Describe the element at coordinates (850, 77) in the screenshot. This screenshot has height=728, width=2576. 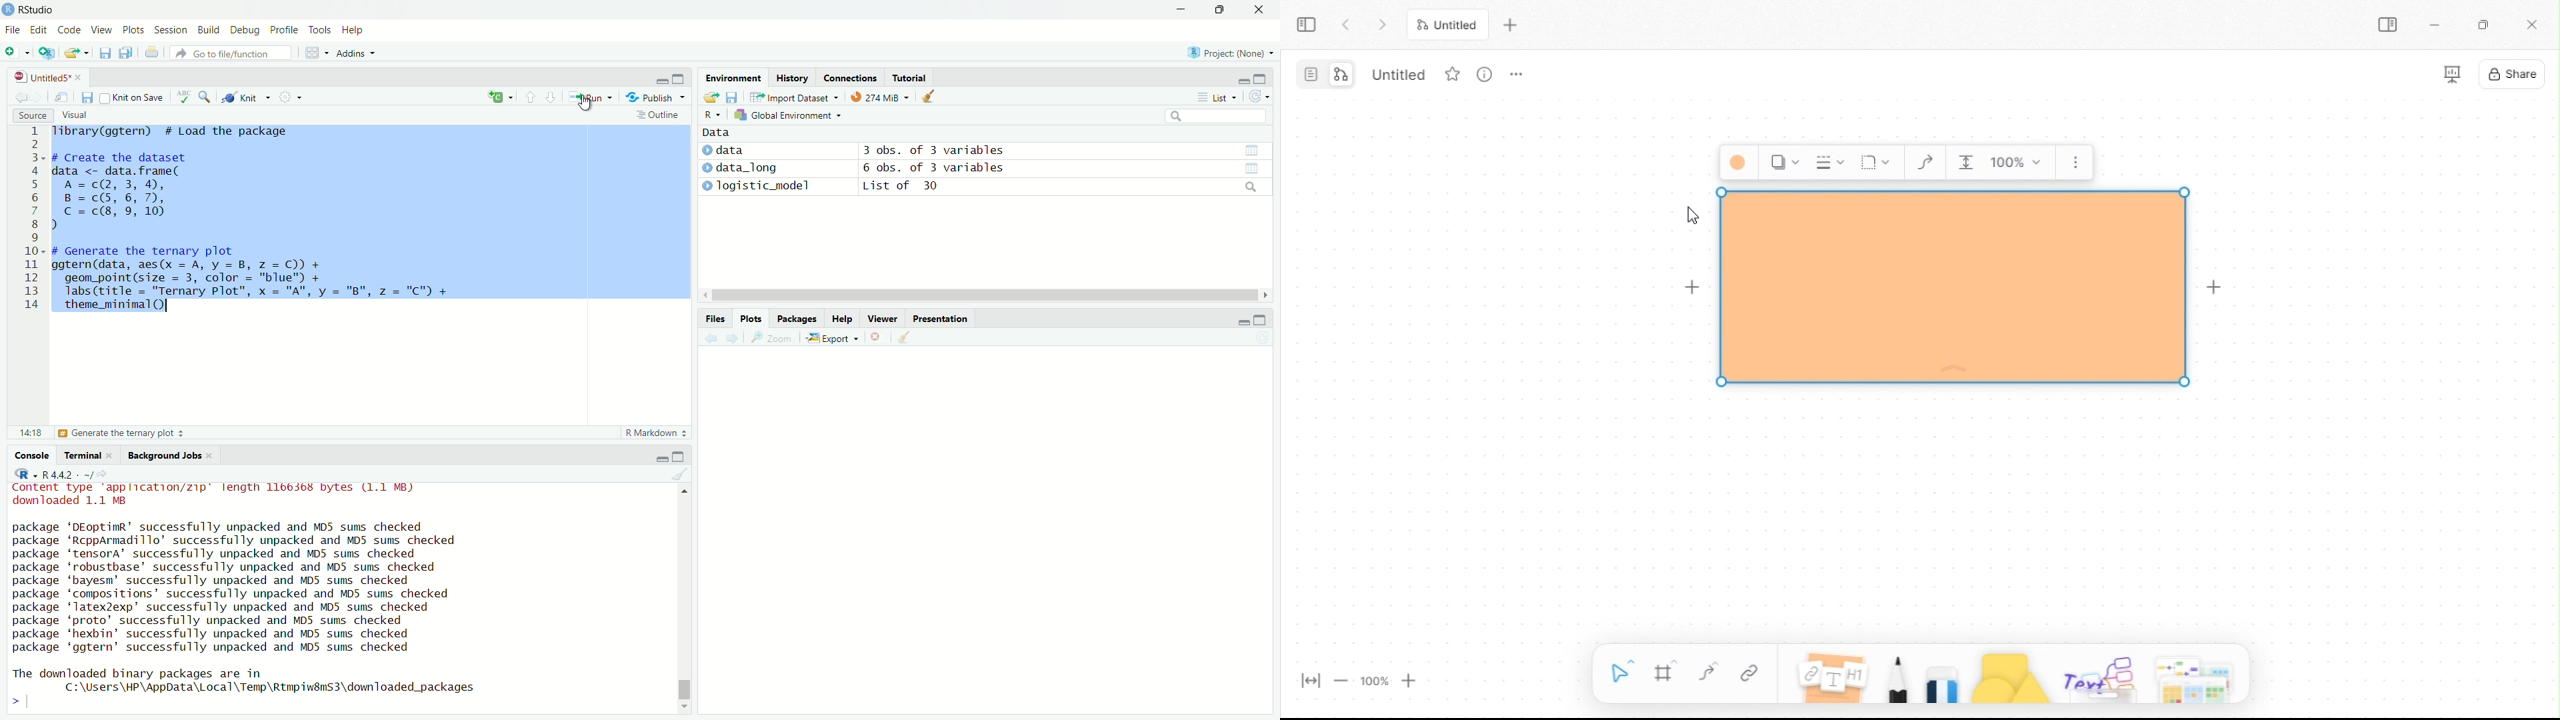
I see `Connections` at that location.